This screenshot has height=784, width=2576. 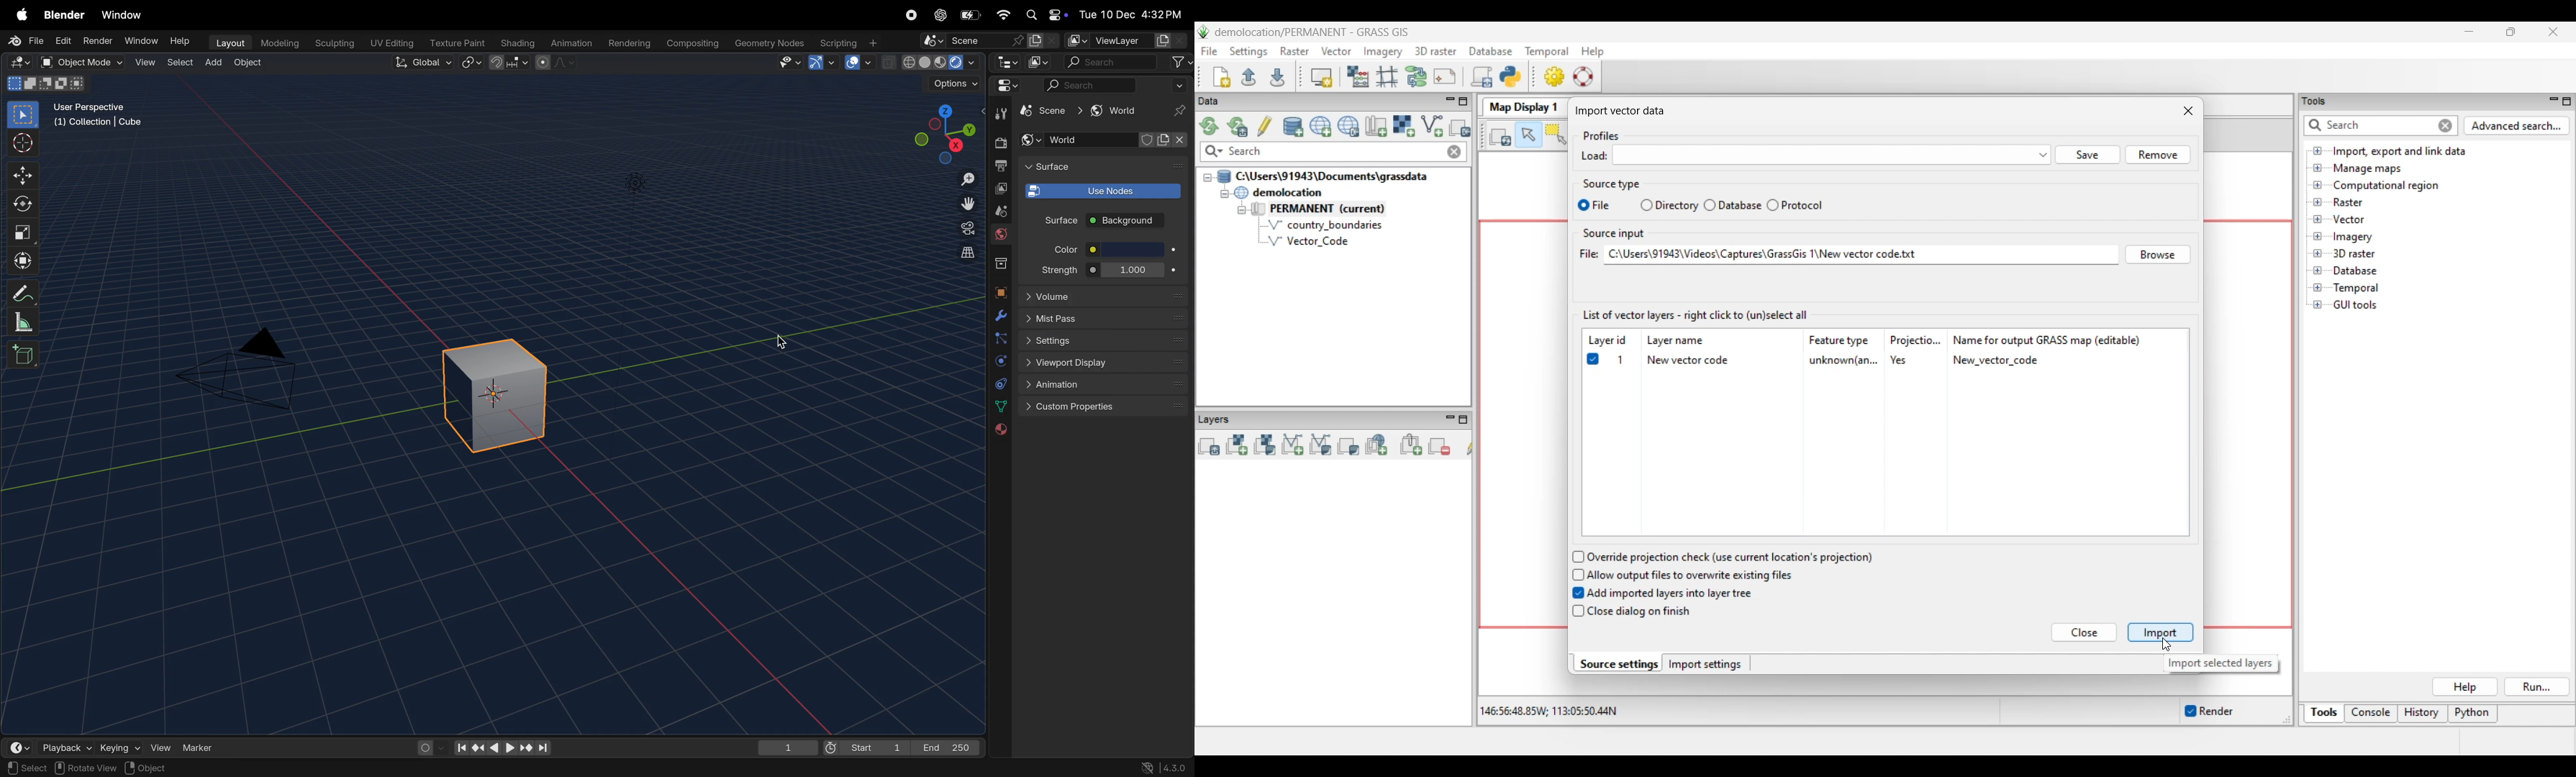 I want to click on region, so click(x=159, y=769).